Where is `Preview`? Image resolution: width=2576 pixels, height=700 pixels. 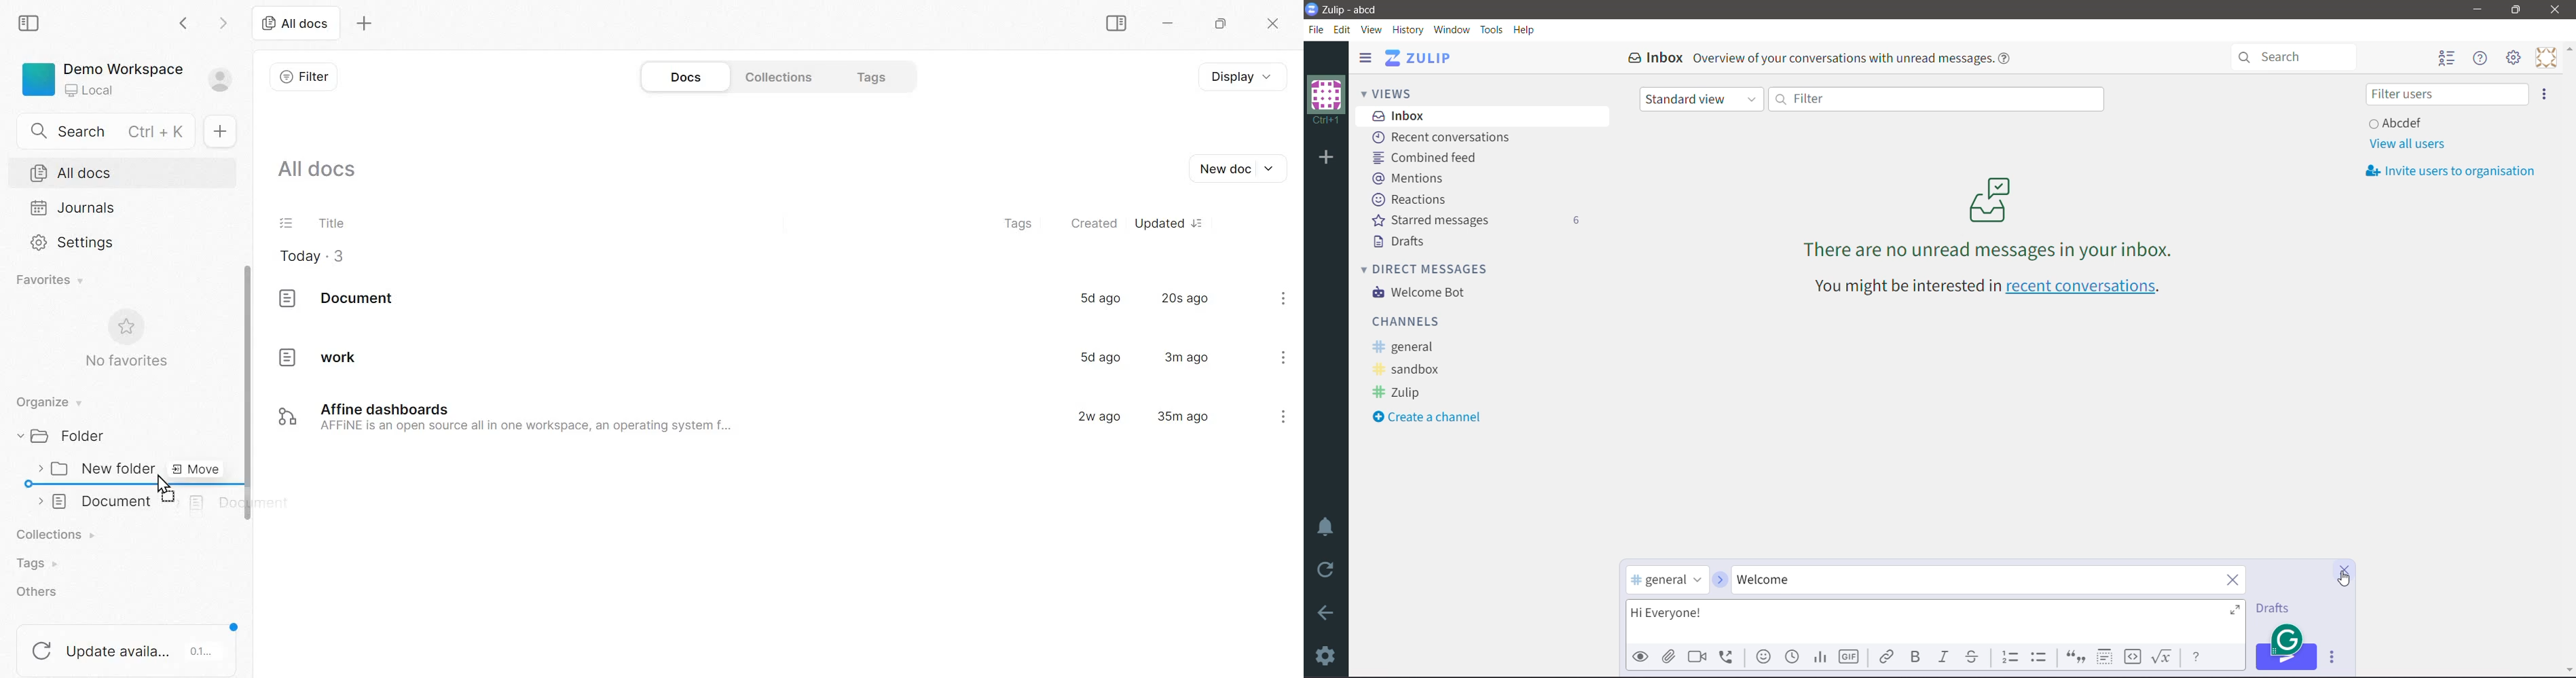 Preview is located at coordinates (1641, 656).